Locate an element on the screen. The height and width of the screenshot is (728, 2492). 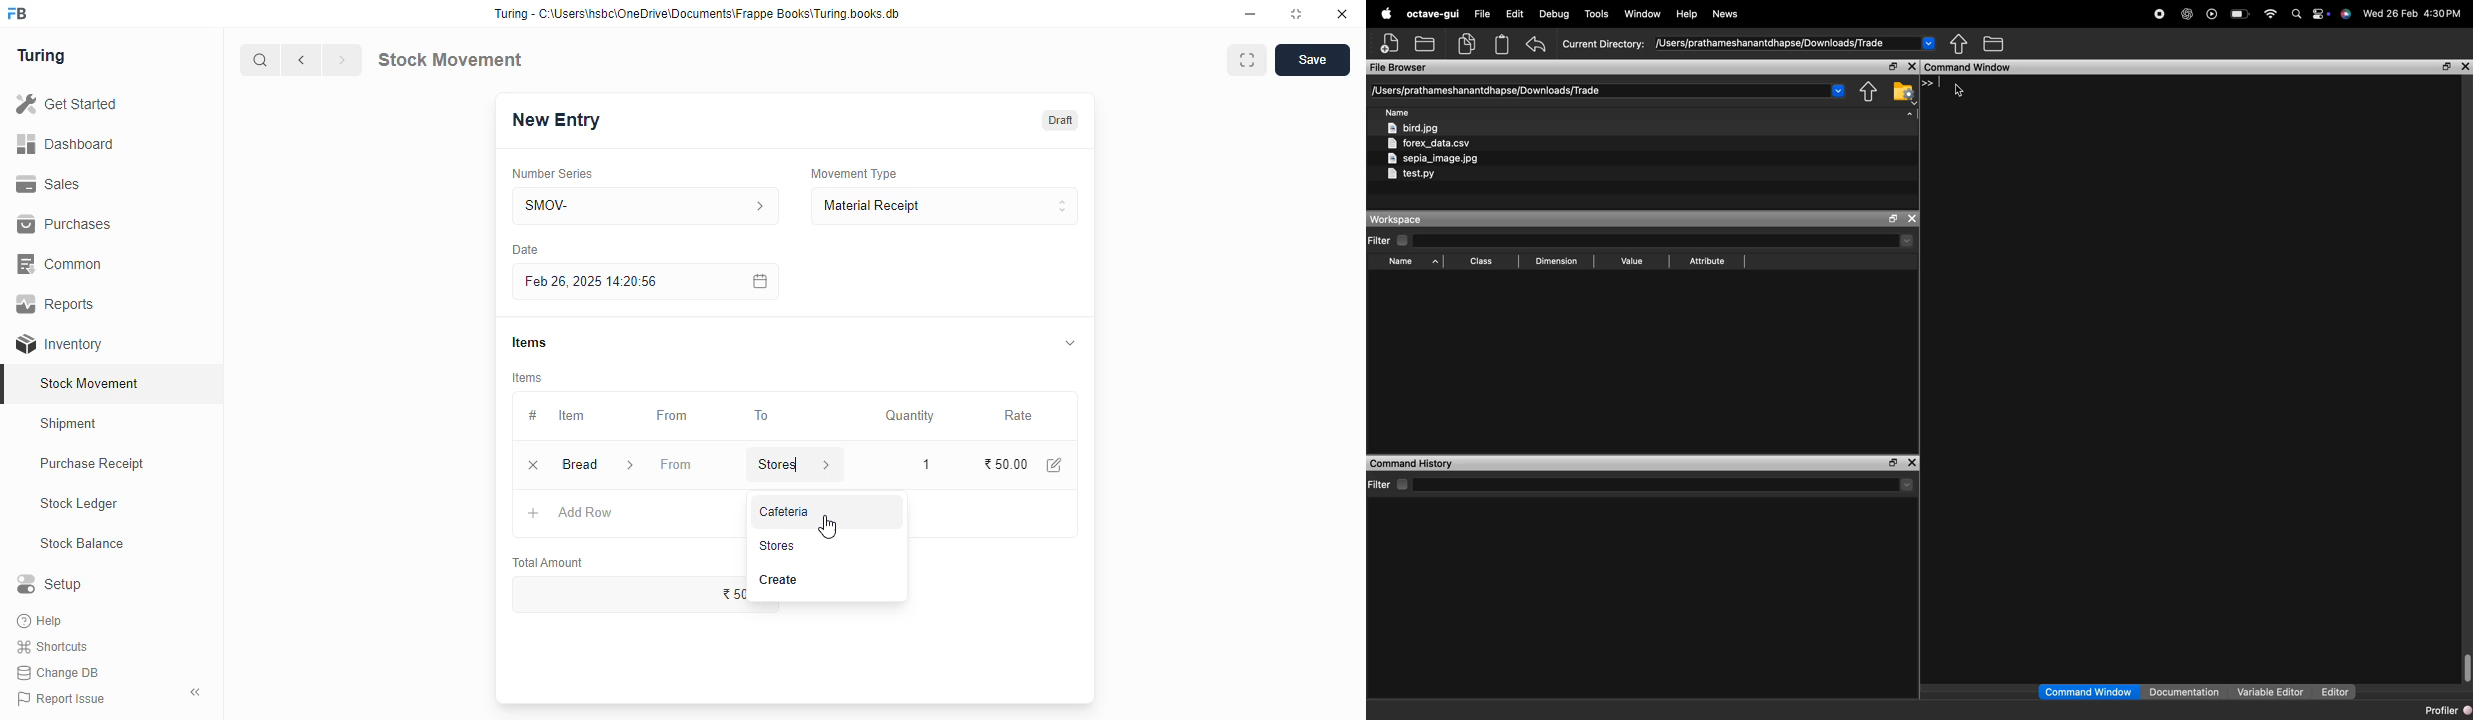
open in separate window is located at coordinates (2446, 66).